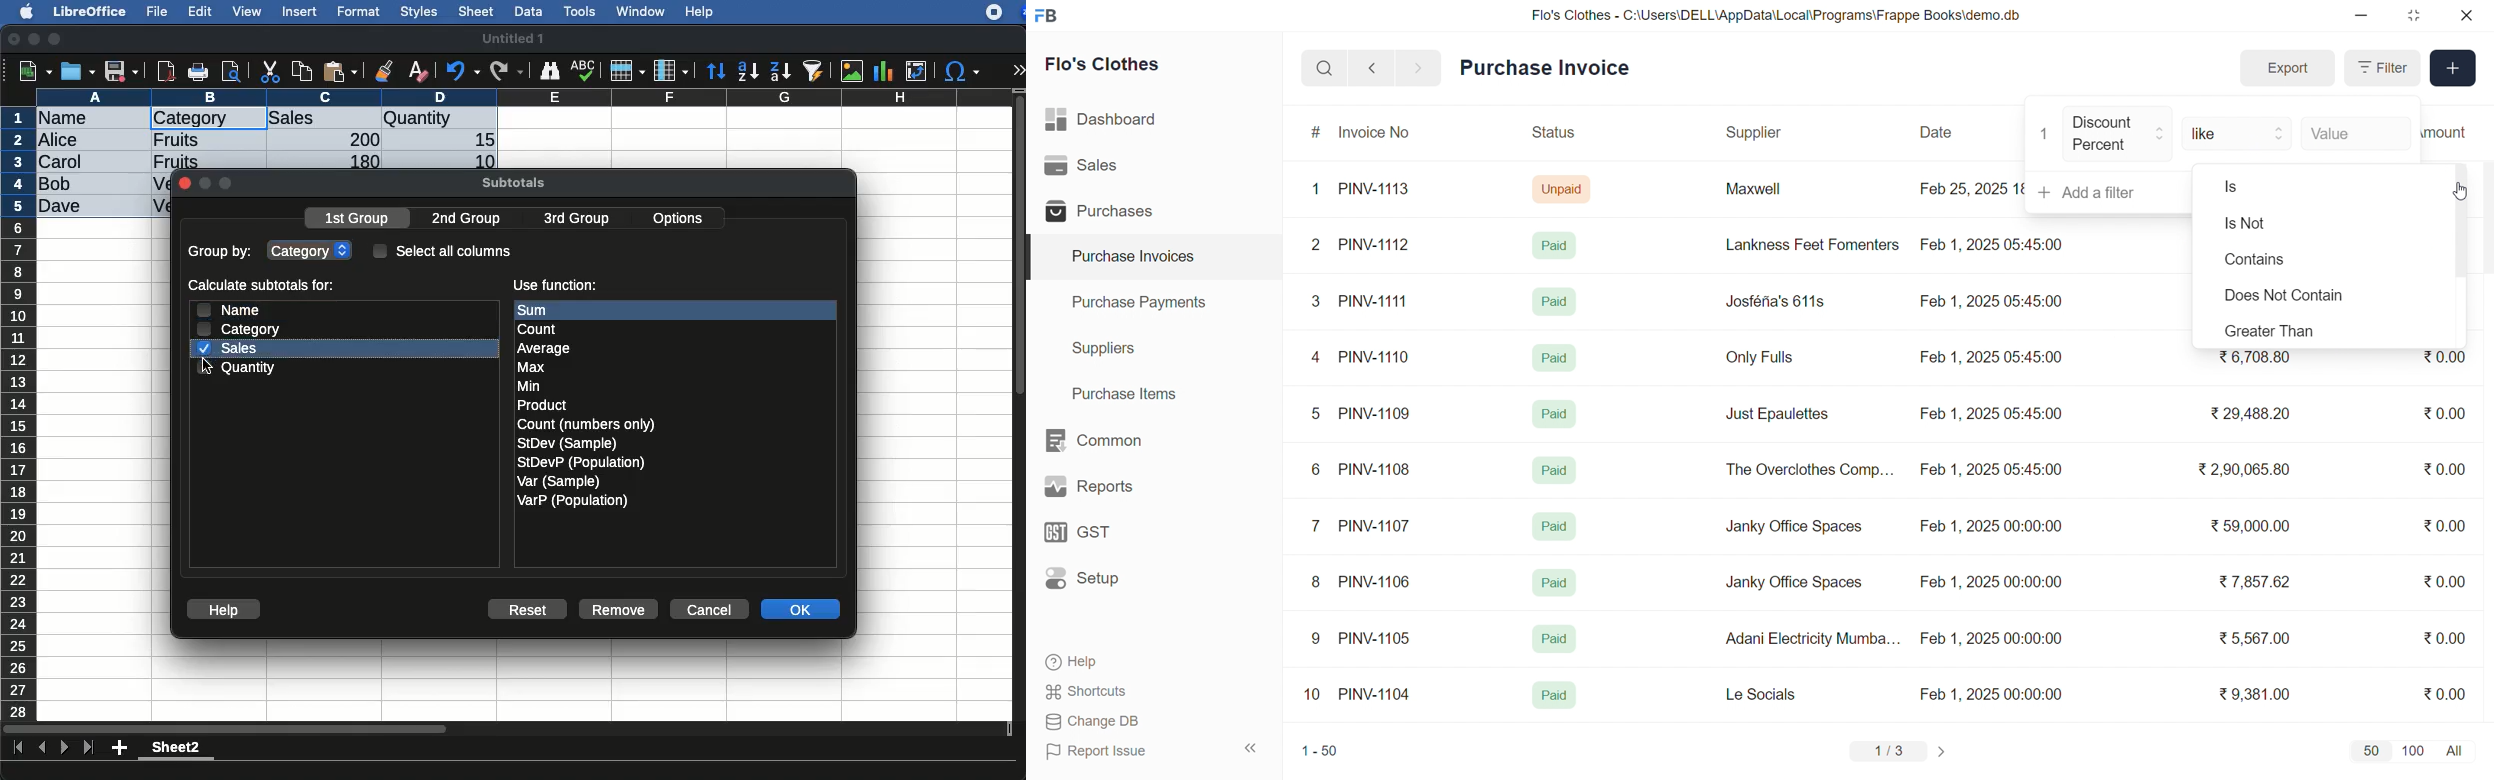  I want to click on search, so click(1324, 68).